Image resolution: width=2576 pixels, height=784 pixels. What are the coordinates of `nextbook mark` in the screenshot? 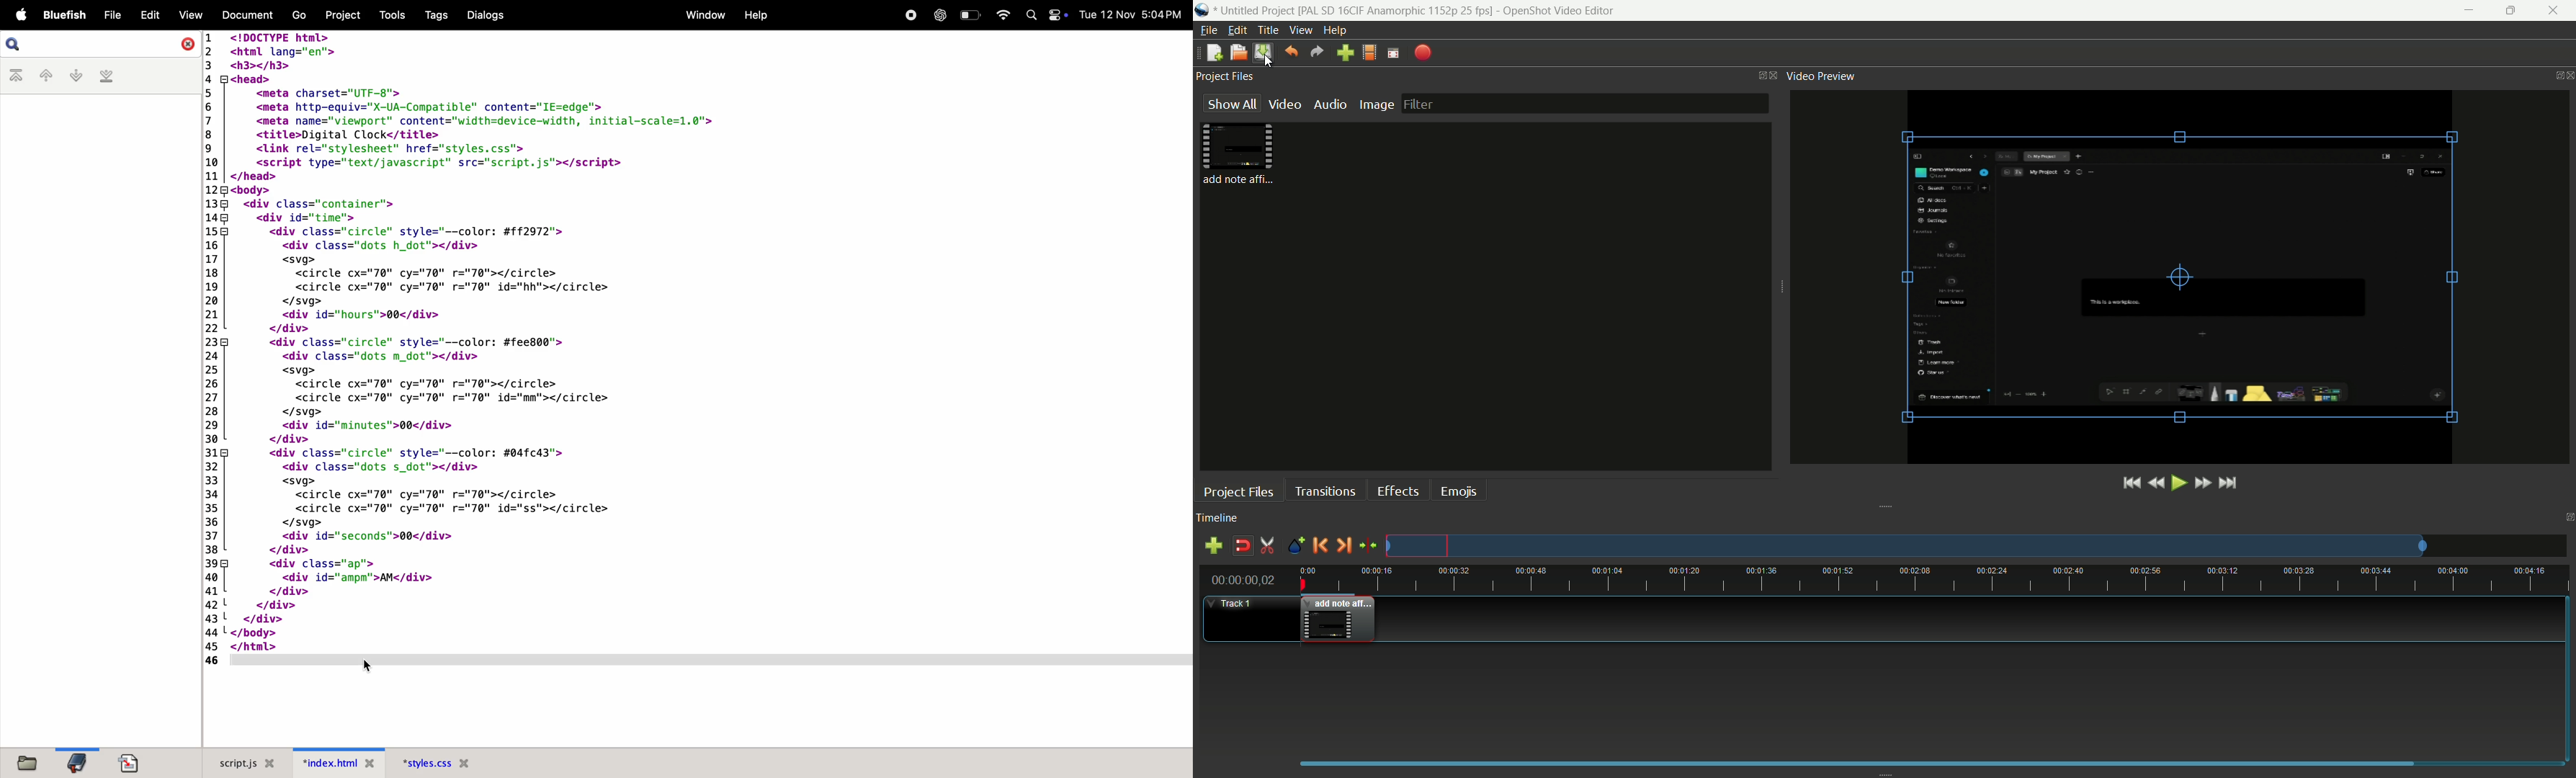 It's located at (75, 74).